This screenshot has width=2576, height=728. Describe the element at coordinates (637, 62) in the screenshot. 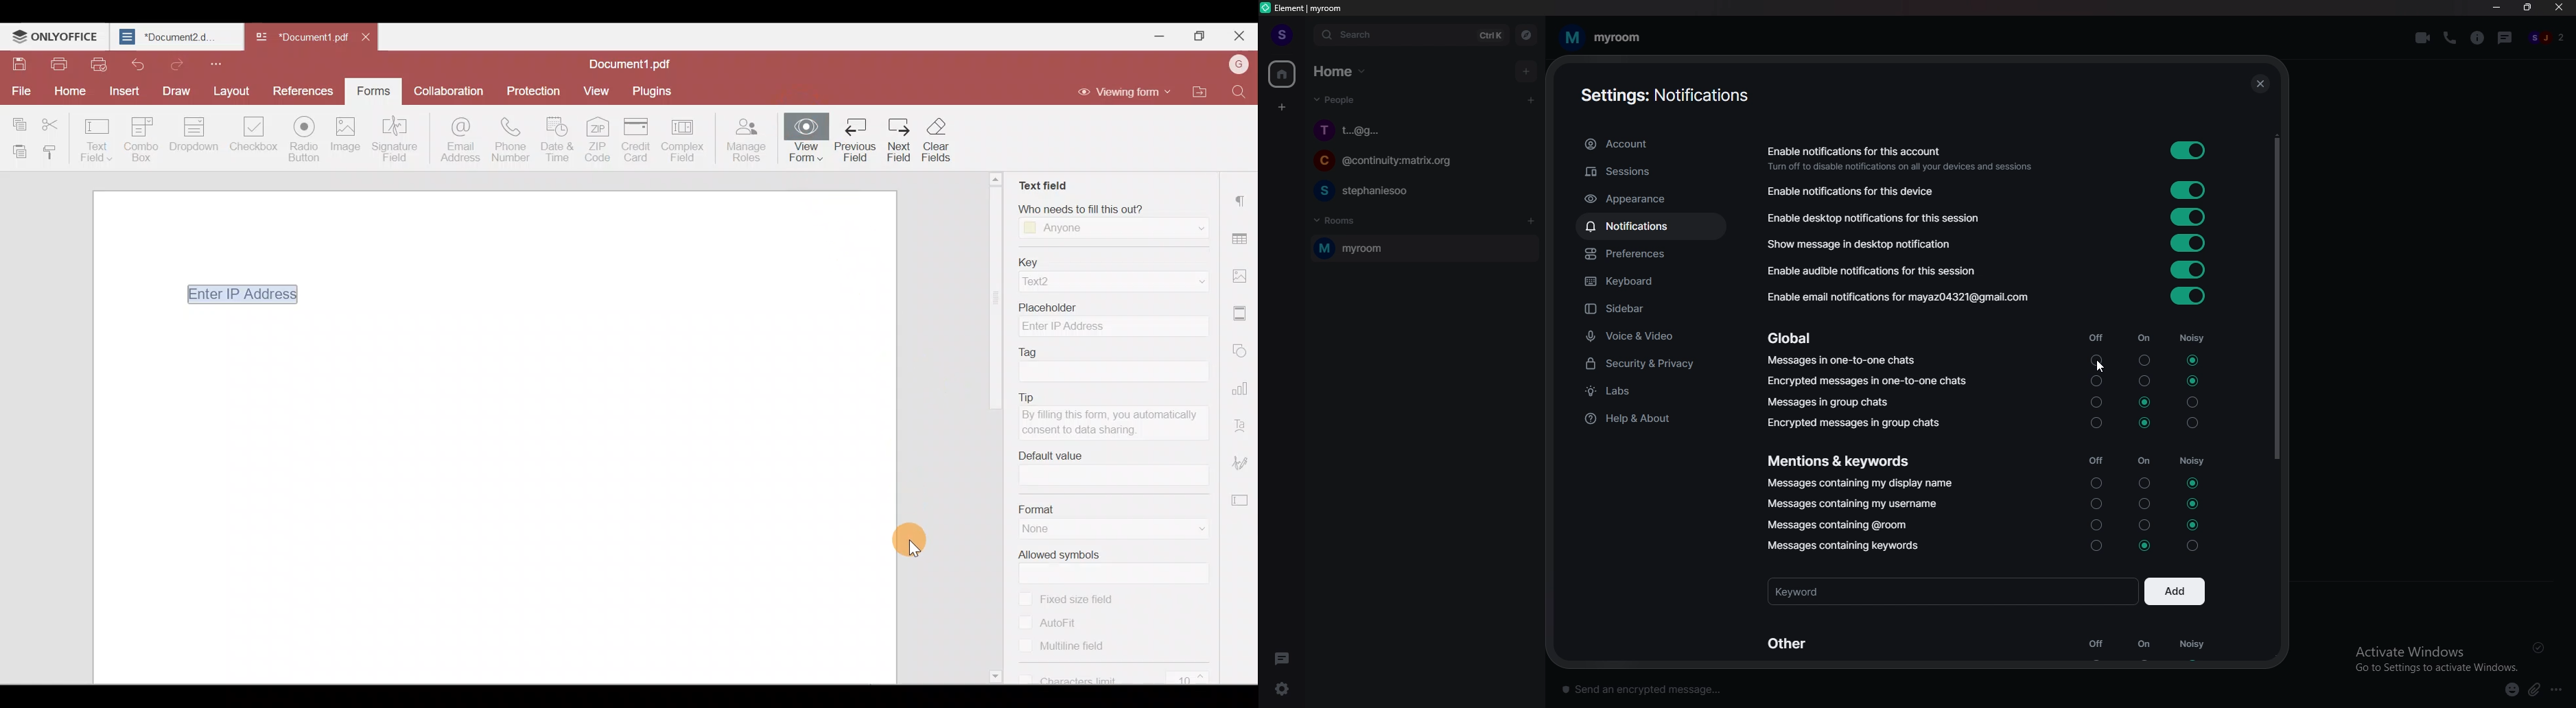

I see `Document1.pdf` at that location.